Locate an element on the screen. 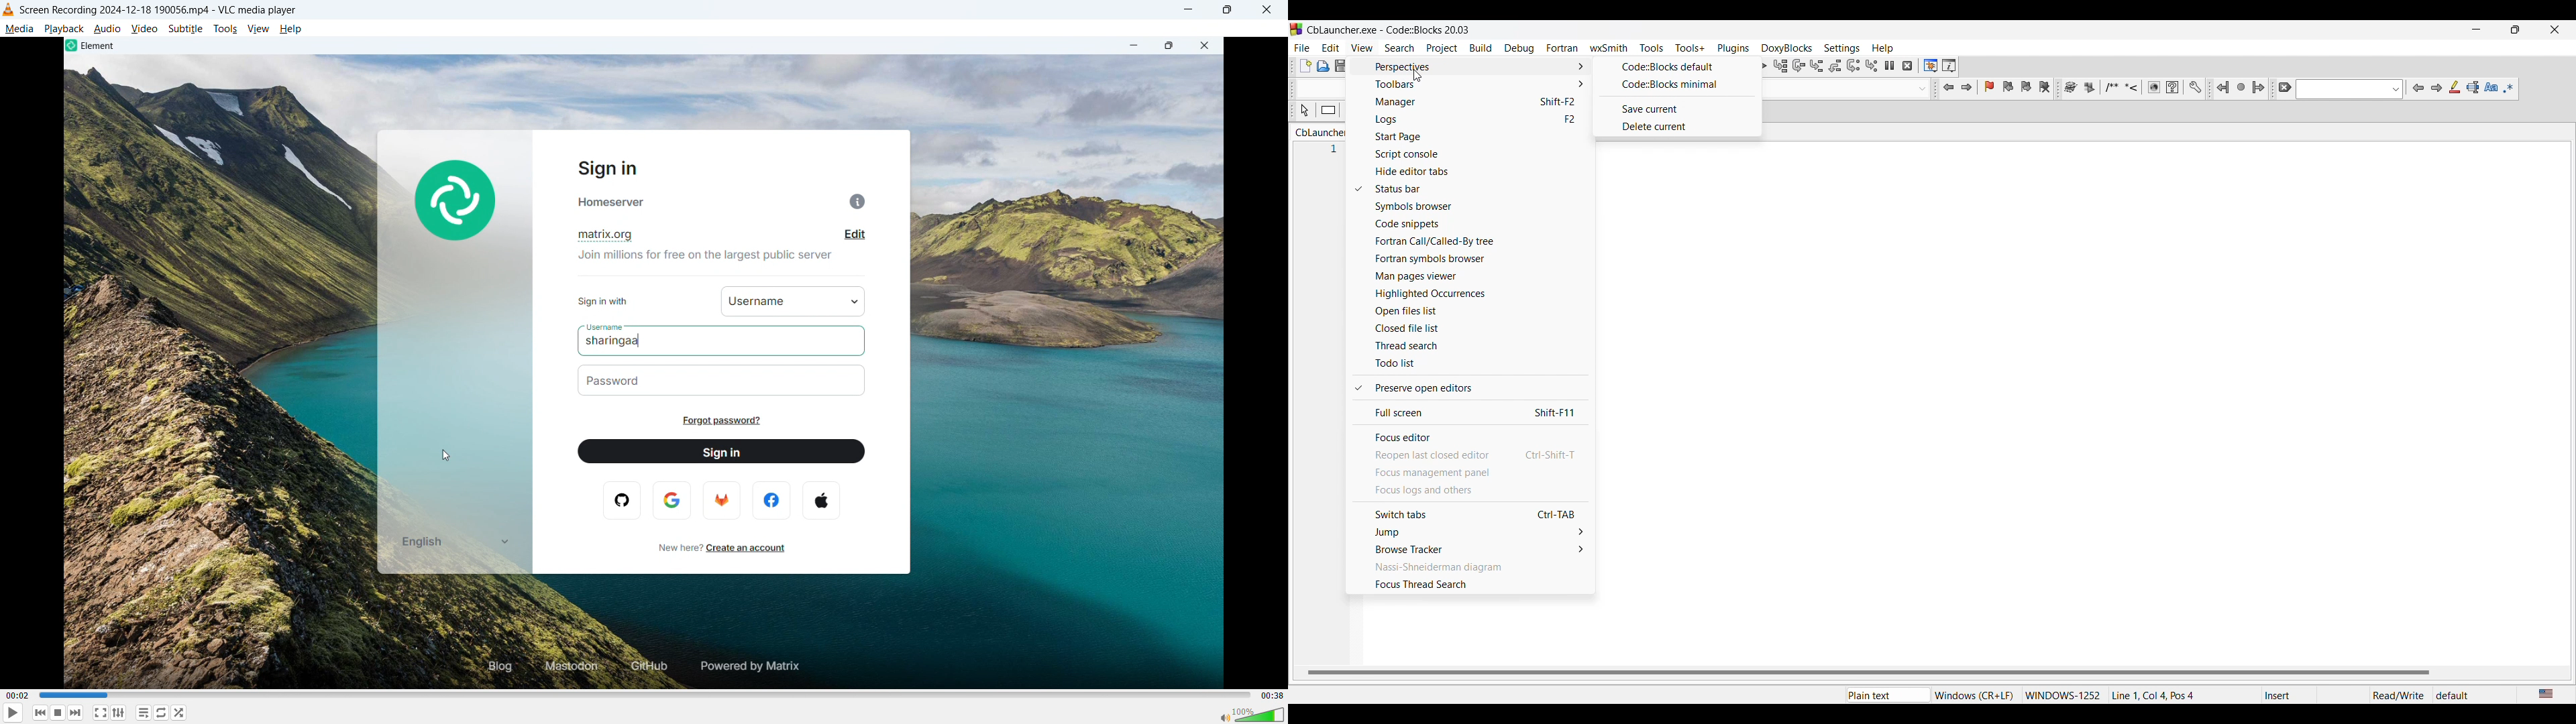  Fortran menu is located at coordinates (1562, 48).